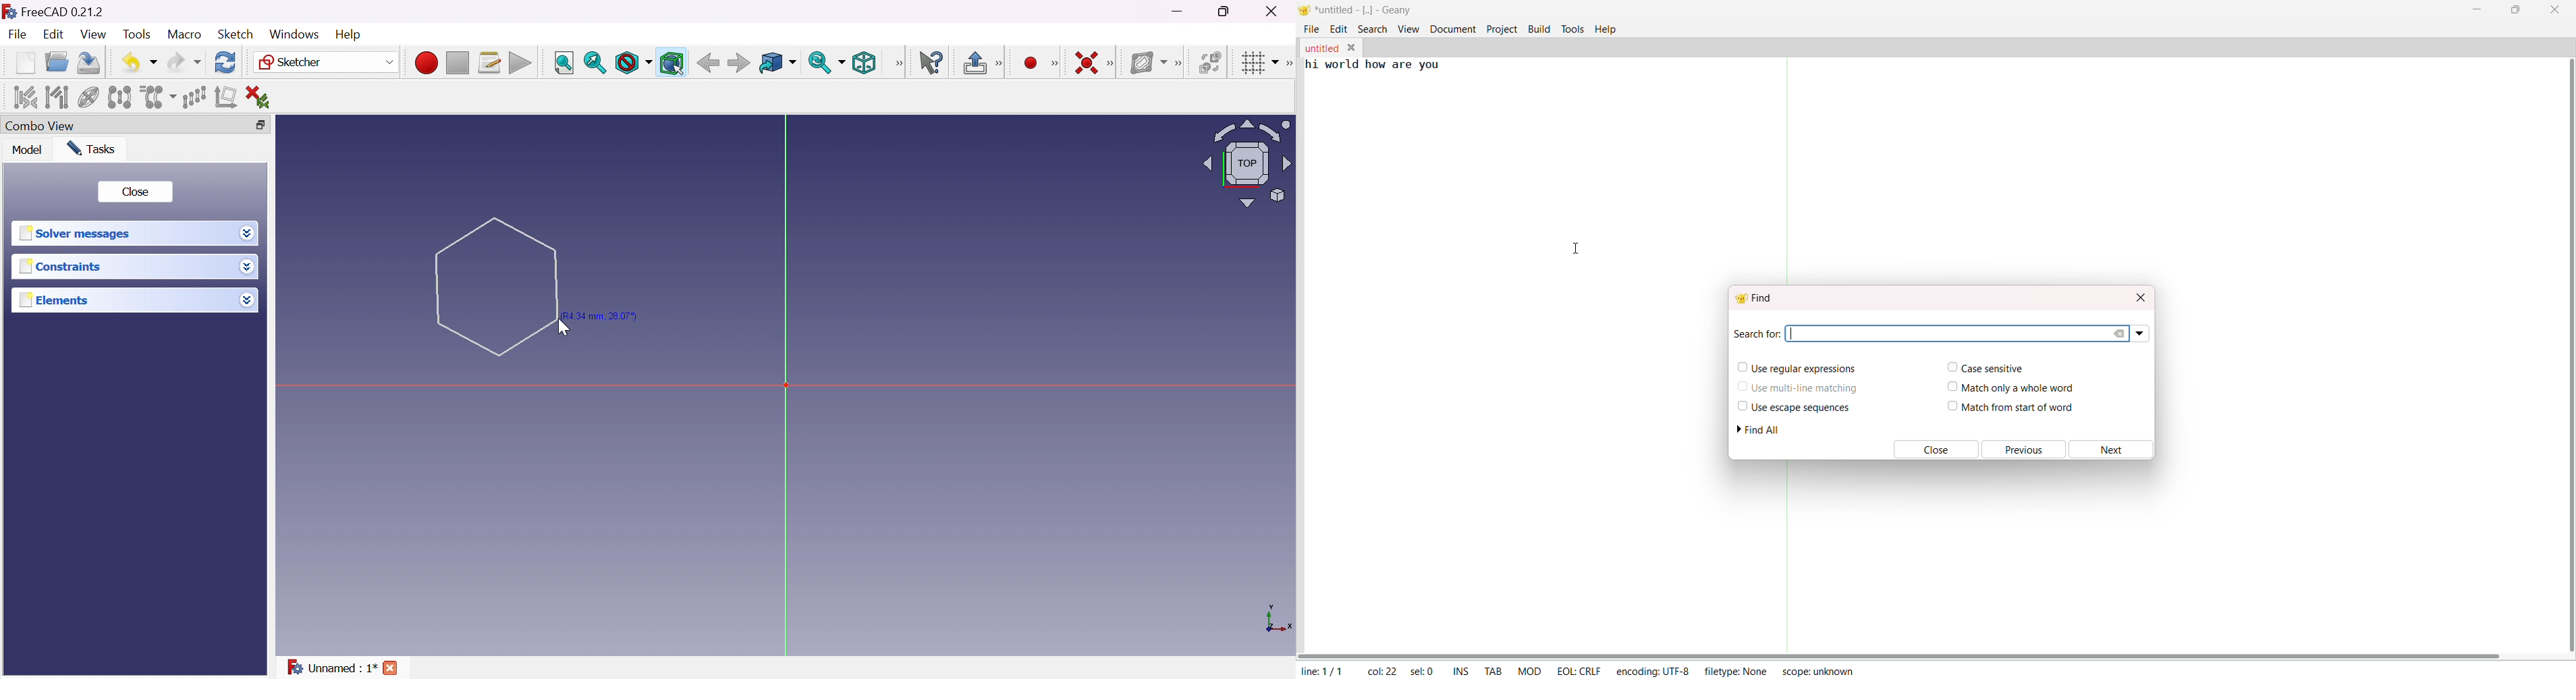 This screenshot has height=700, width=2576. I want to click on Show/hide internal geometry, so click(89, 99).